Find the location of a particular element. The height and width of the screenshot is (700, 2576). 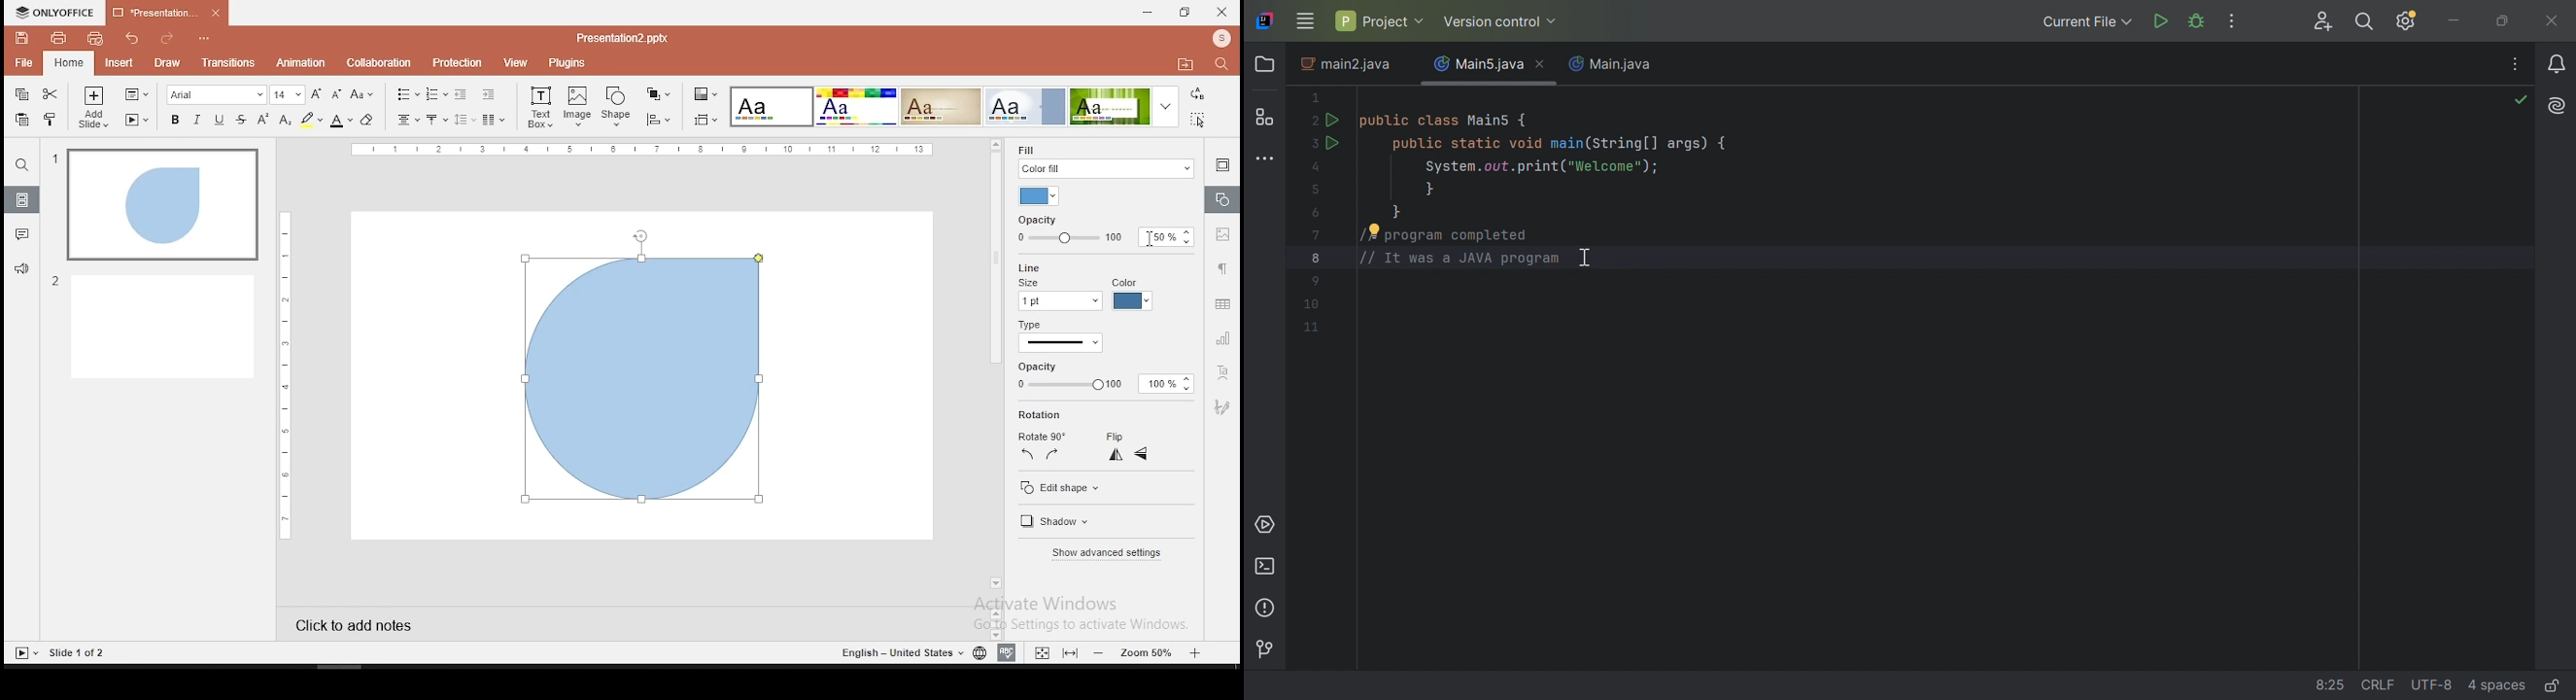

spacing is located at coordinates (464, 119).